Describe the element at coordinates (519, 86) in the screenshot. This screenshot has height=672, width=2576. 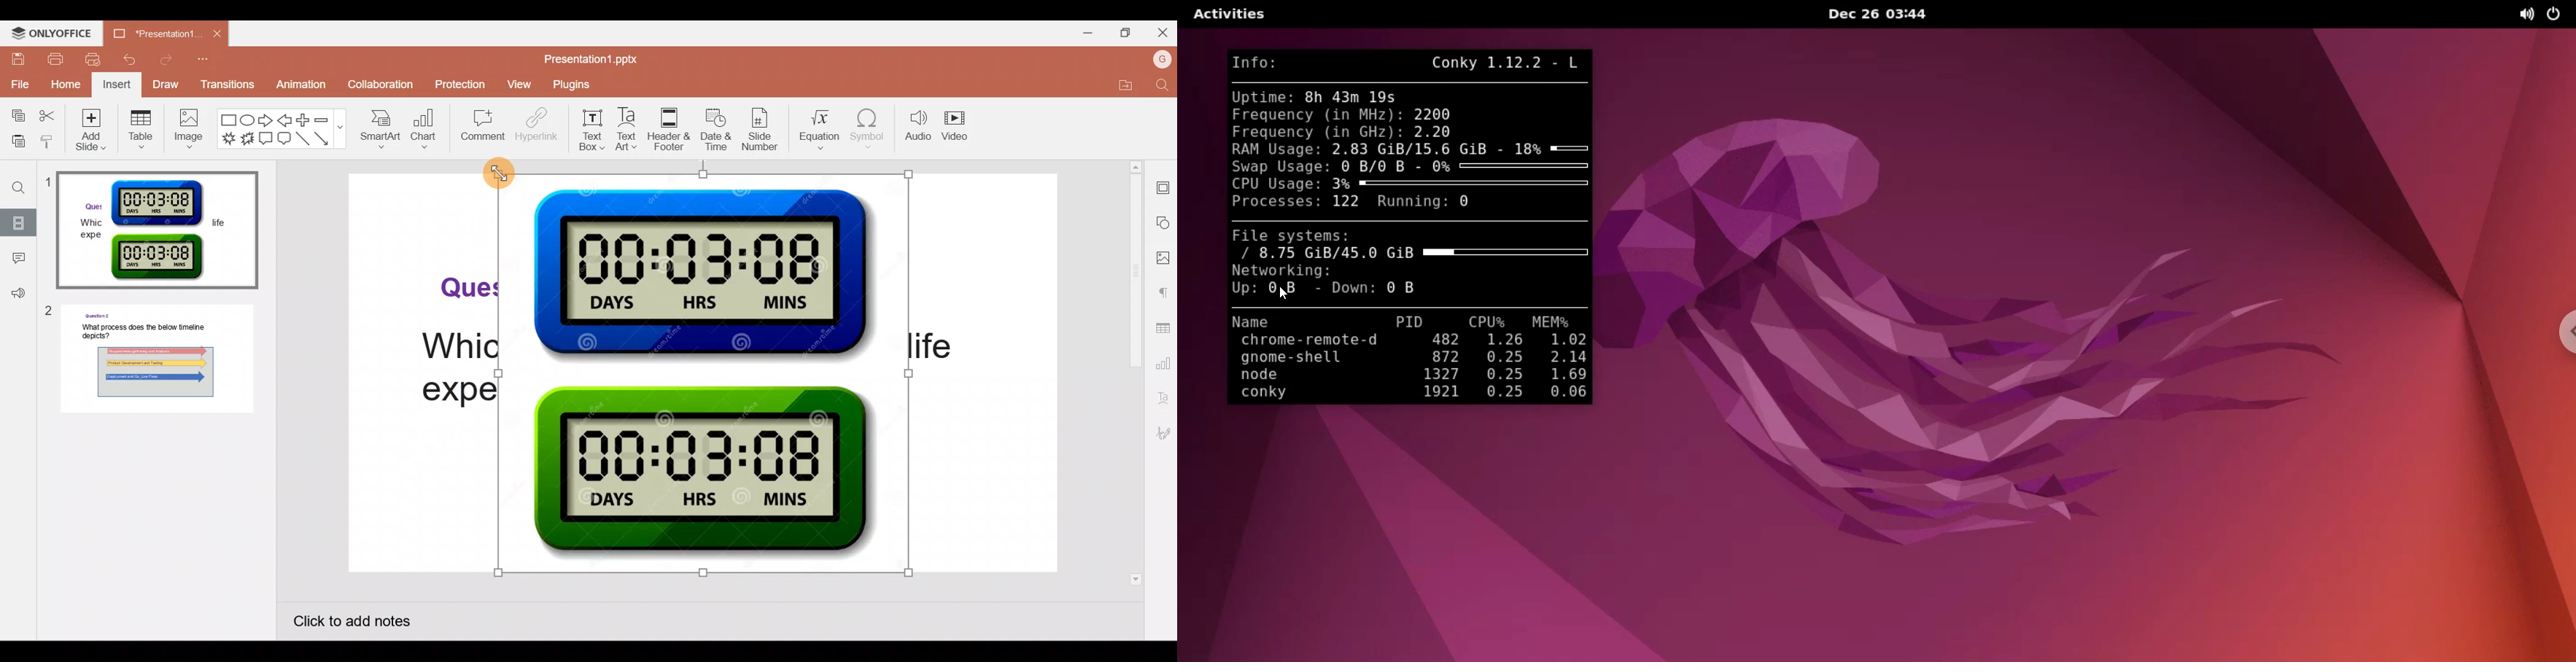
I see `View` at that location.